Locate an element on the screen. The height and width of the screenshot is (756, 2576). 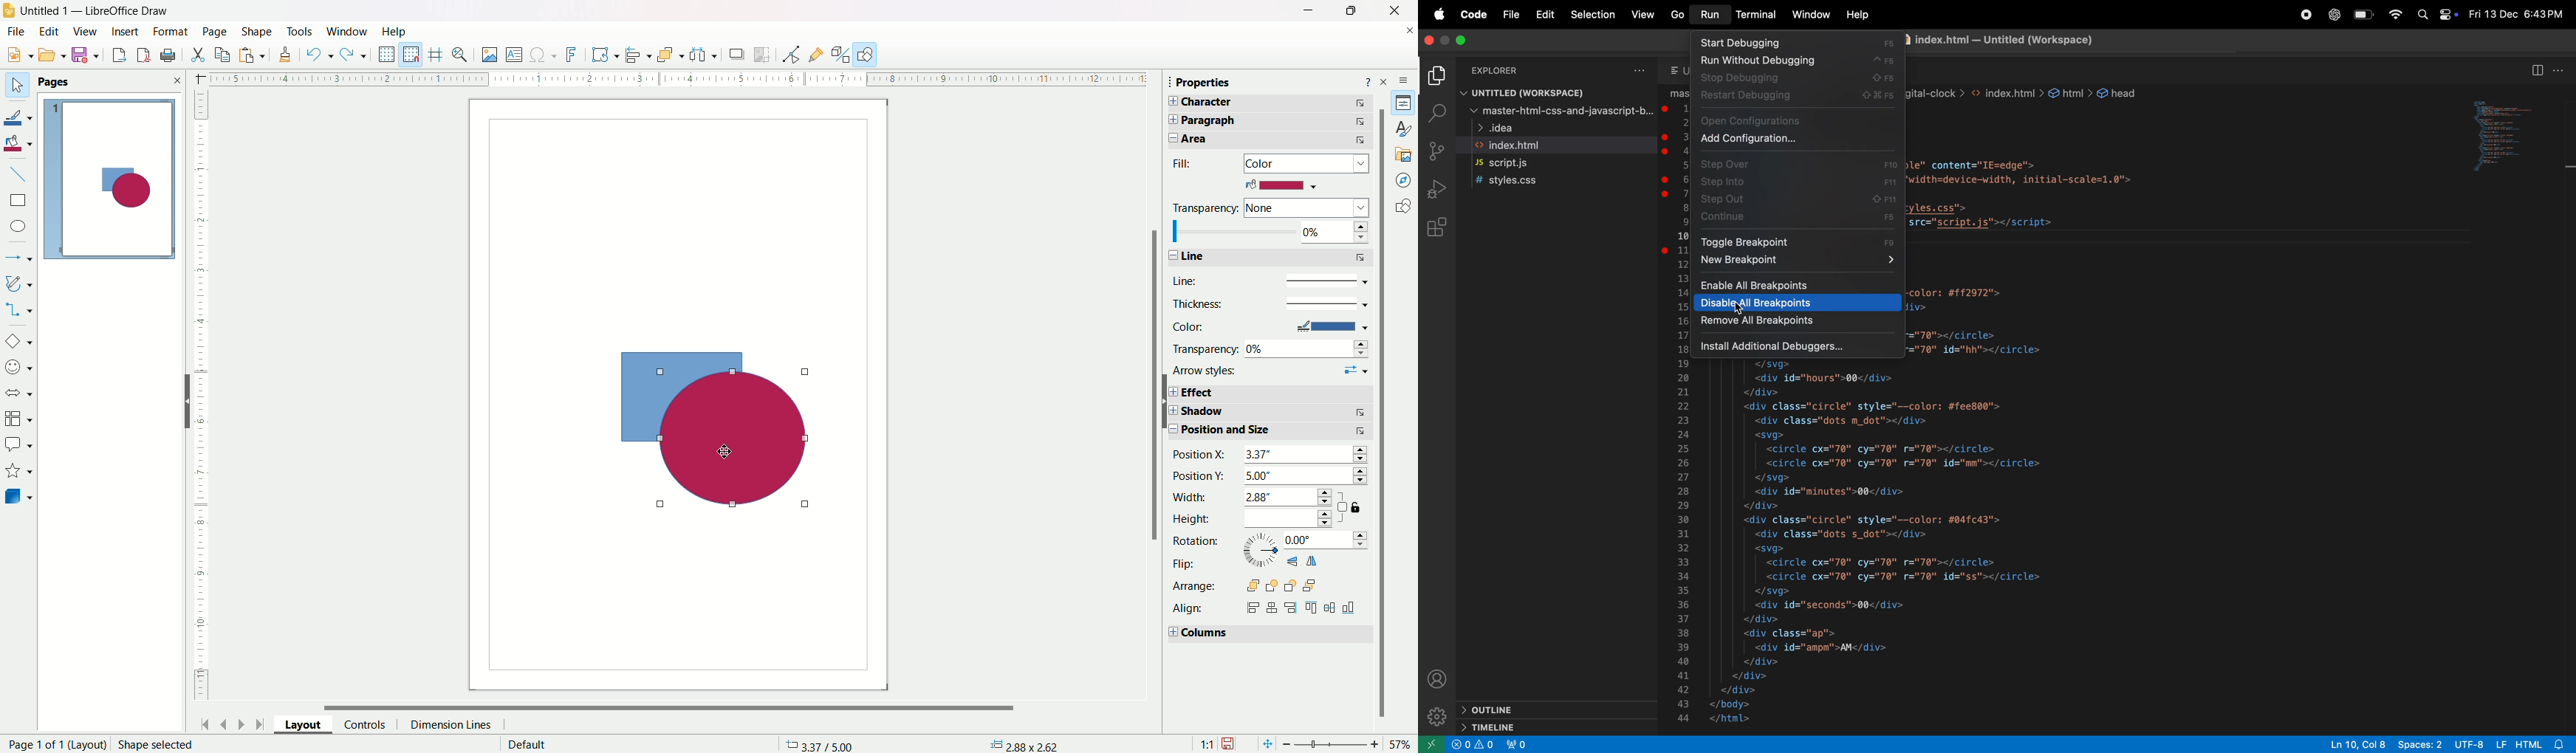
flip is located at coordinates (1250, 564).